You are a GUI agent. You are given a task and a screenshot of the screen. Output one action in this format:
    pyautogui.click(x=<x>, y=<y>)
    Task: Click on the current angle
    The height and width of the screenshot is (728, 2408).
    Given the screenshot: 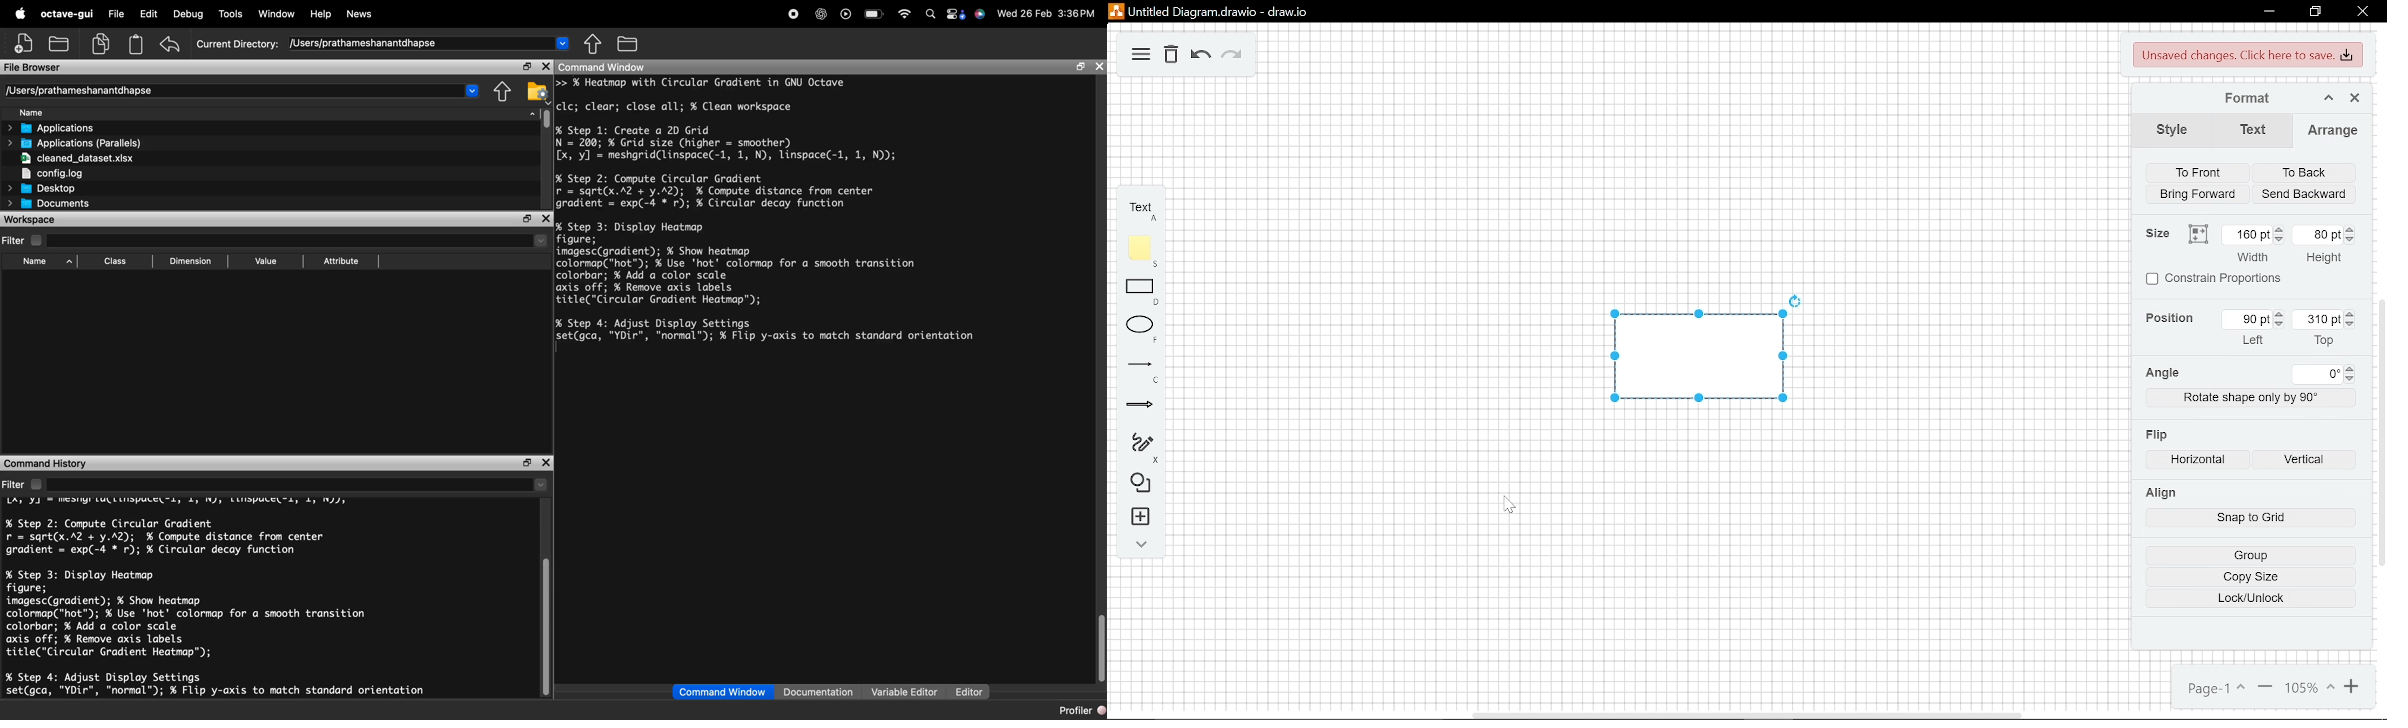 What is the action you would take?
    pyautogui.click(x=2317, y=376)
    